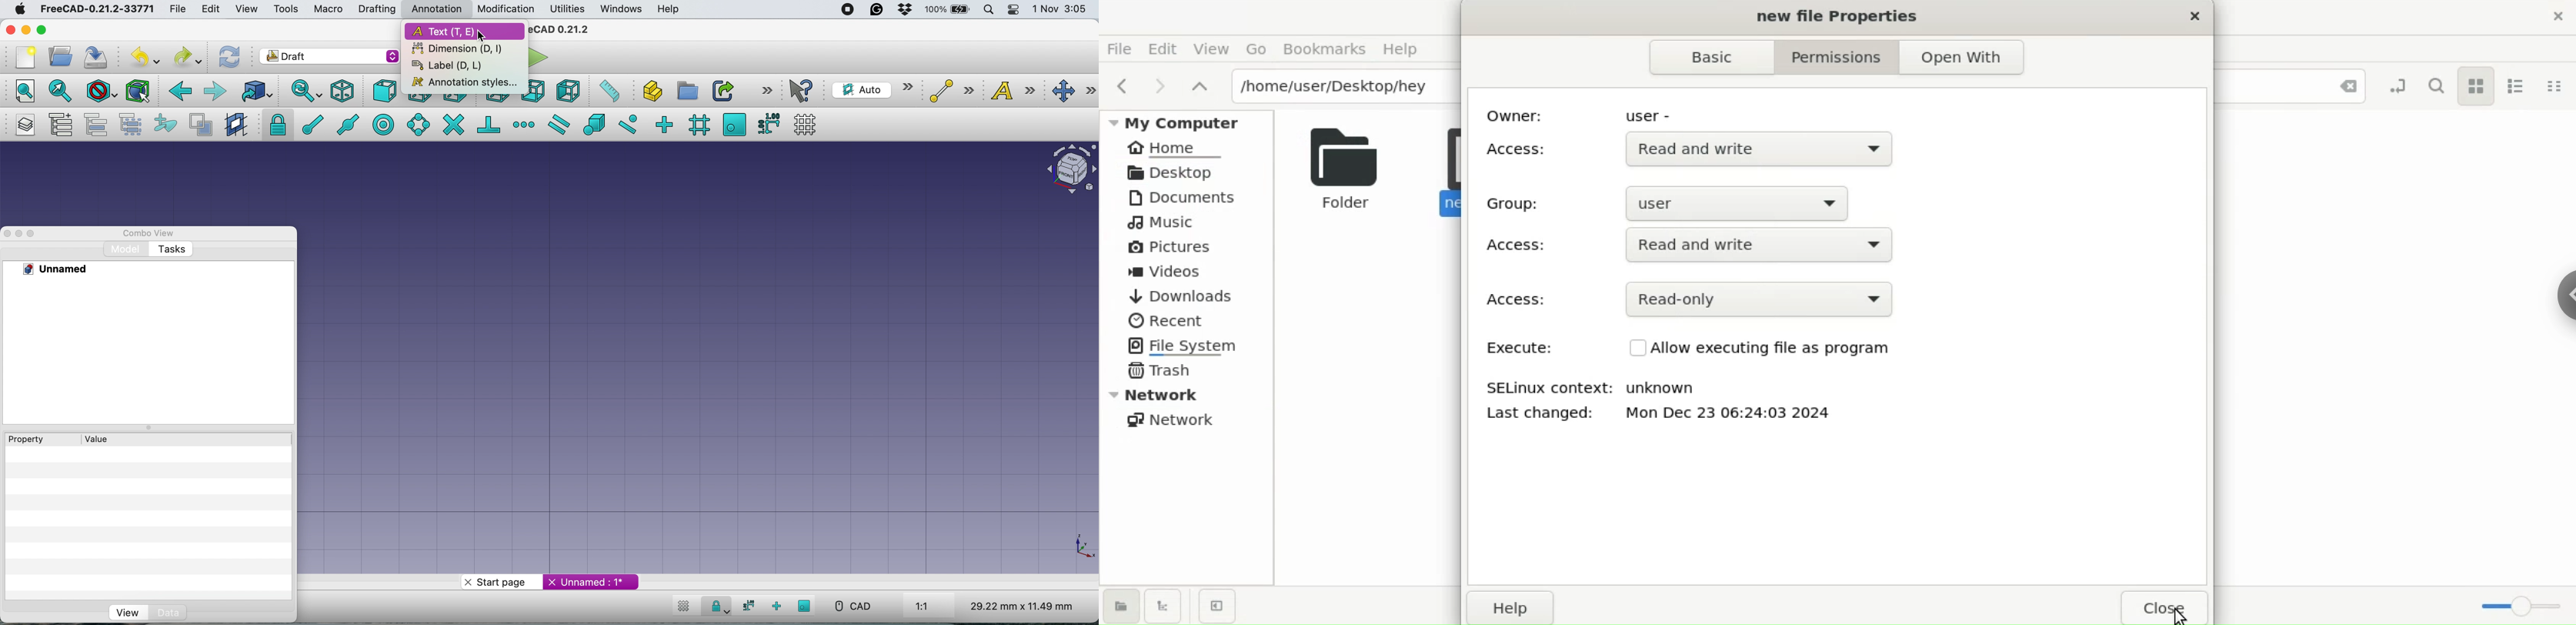 The image size is (2576, 644). I want to click on what's this, so click(805, 90).